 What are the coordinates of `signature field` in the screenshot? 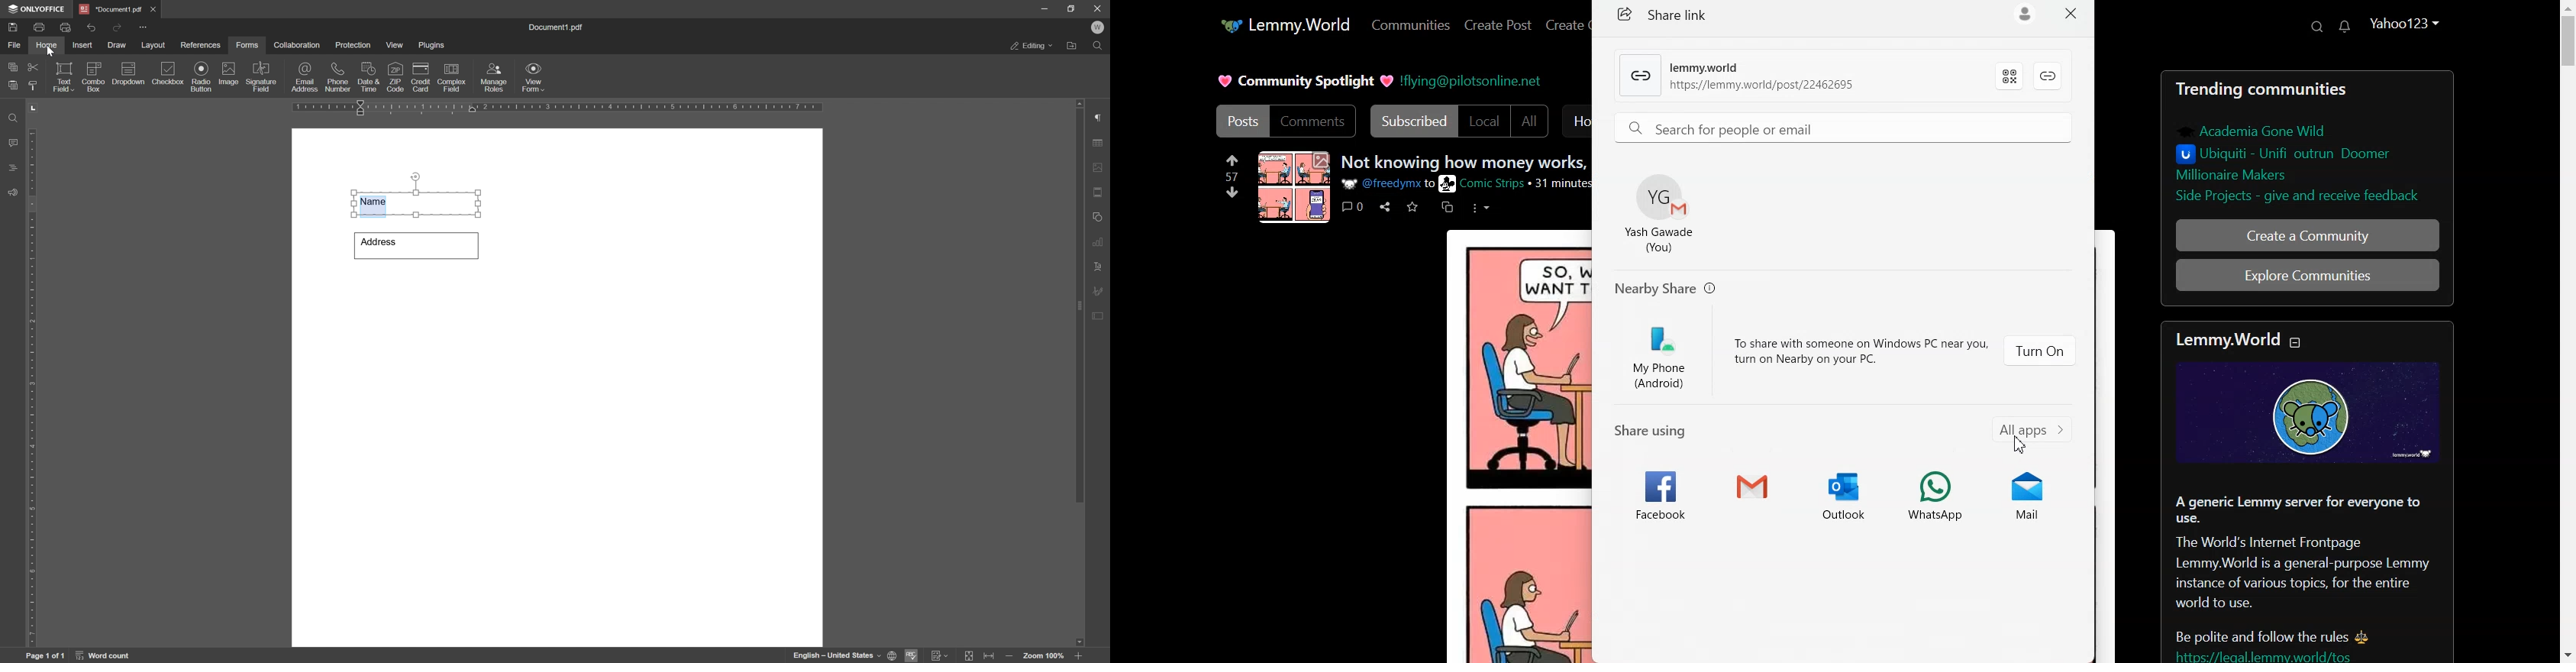 It's located at (262, 78).